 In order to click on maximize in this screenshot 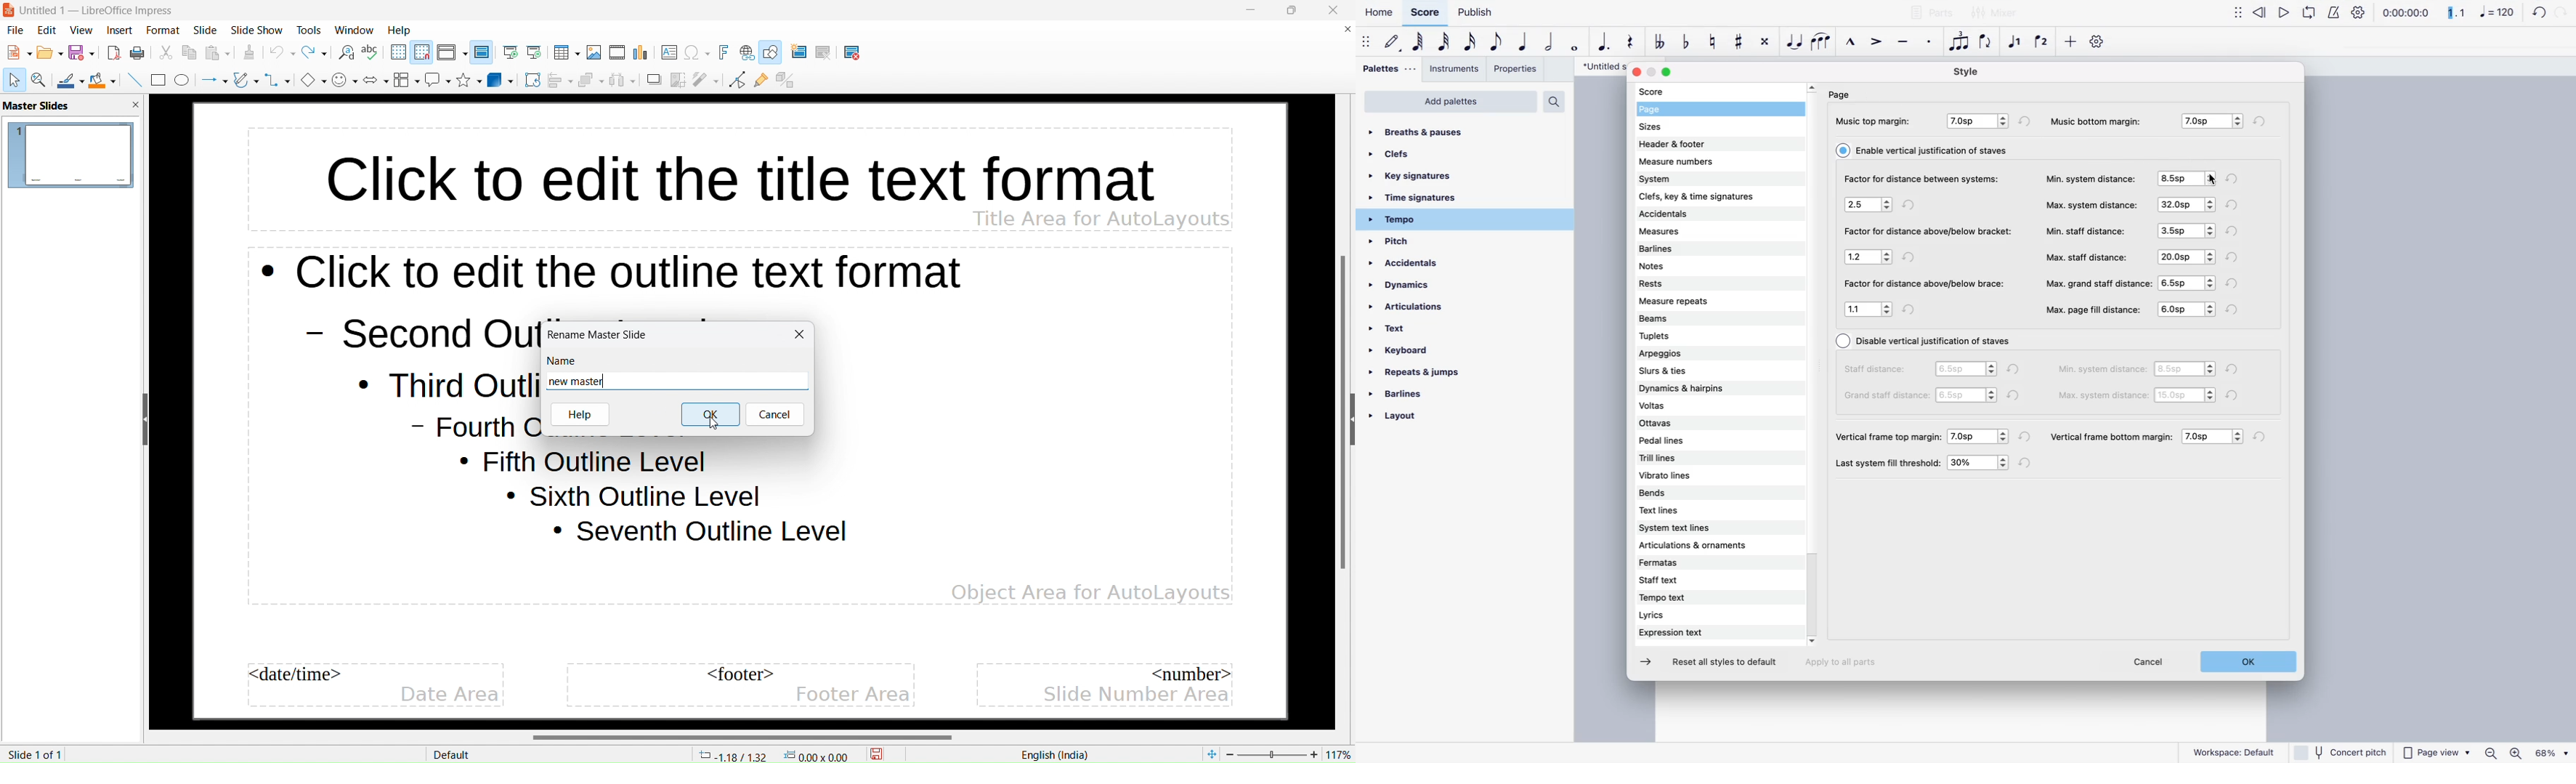, I will do `click(1669, 73)`.